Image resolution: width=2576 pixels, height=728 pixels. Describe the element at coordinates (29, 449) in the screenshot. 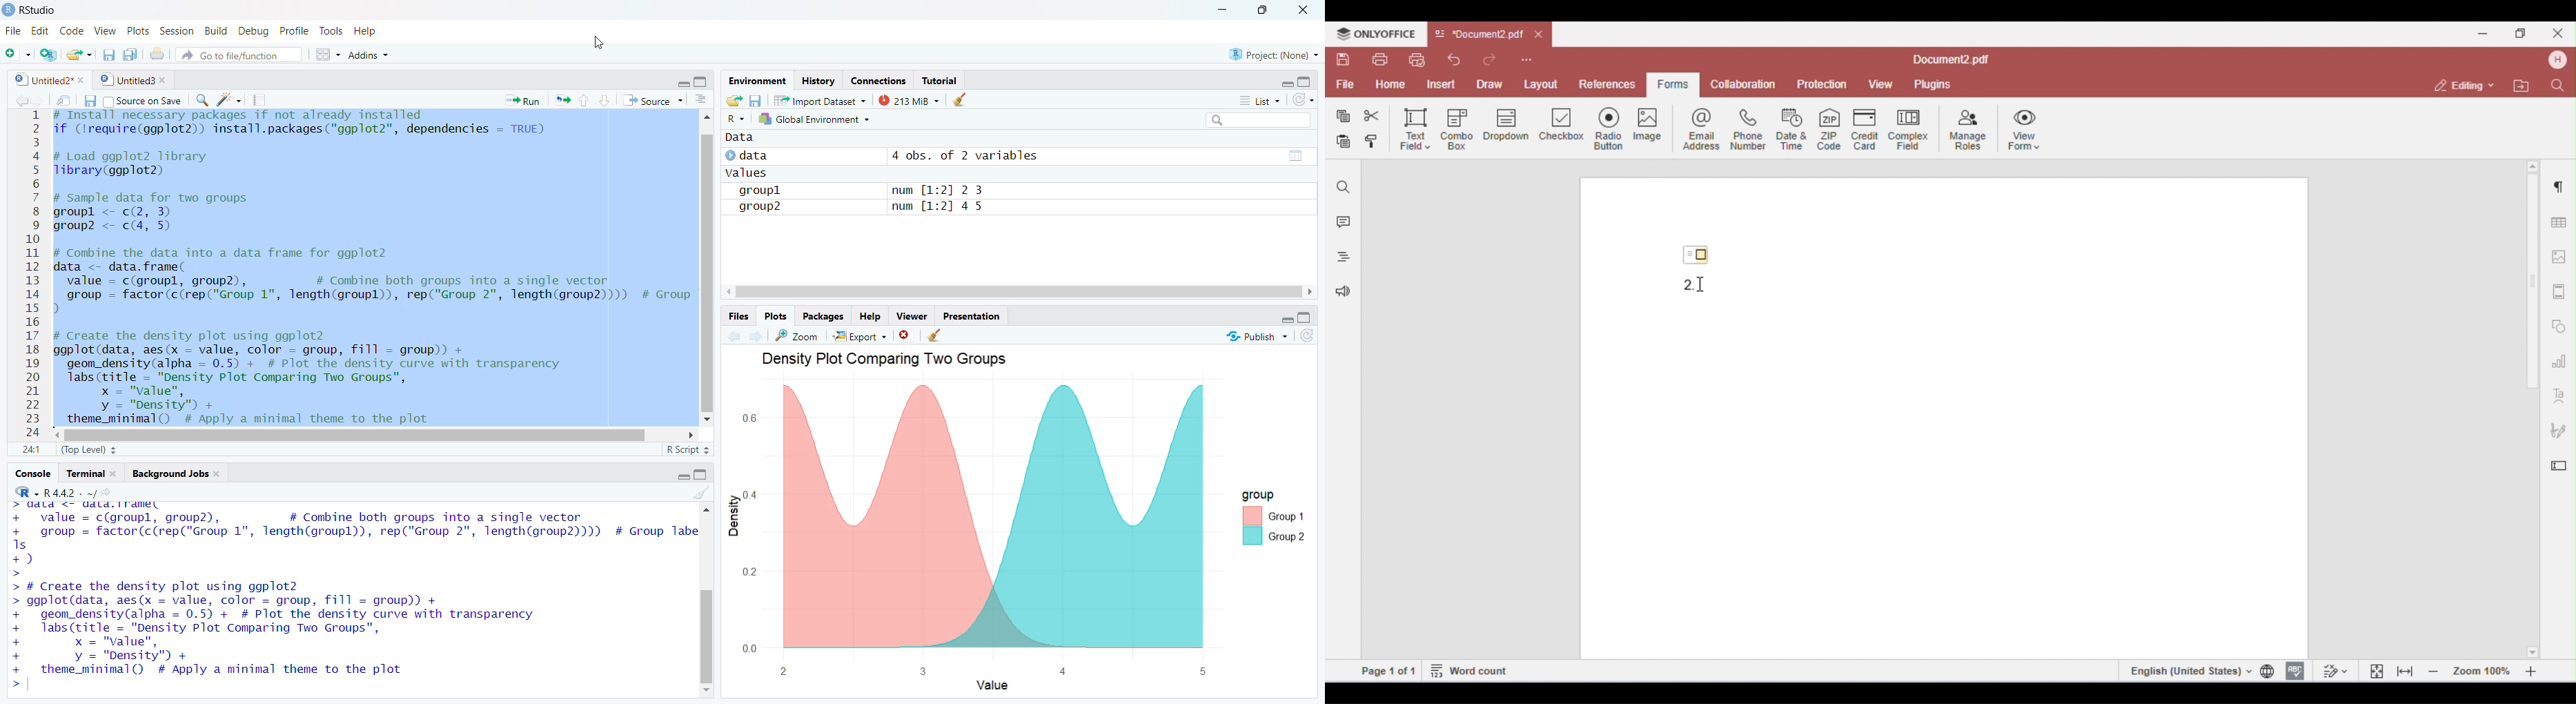

I see `1 1` at that location.